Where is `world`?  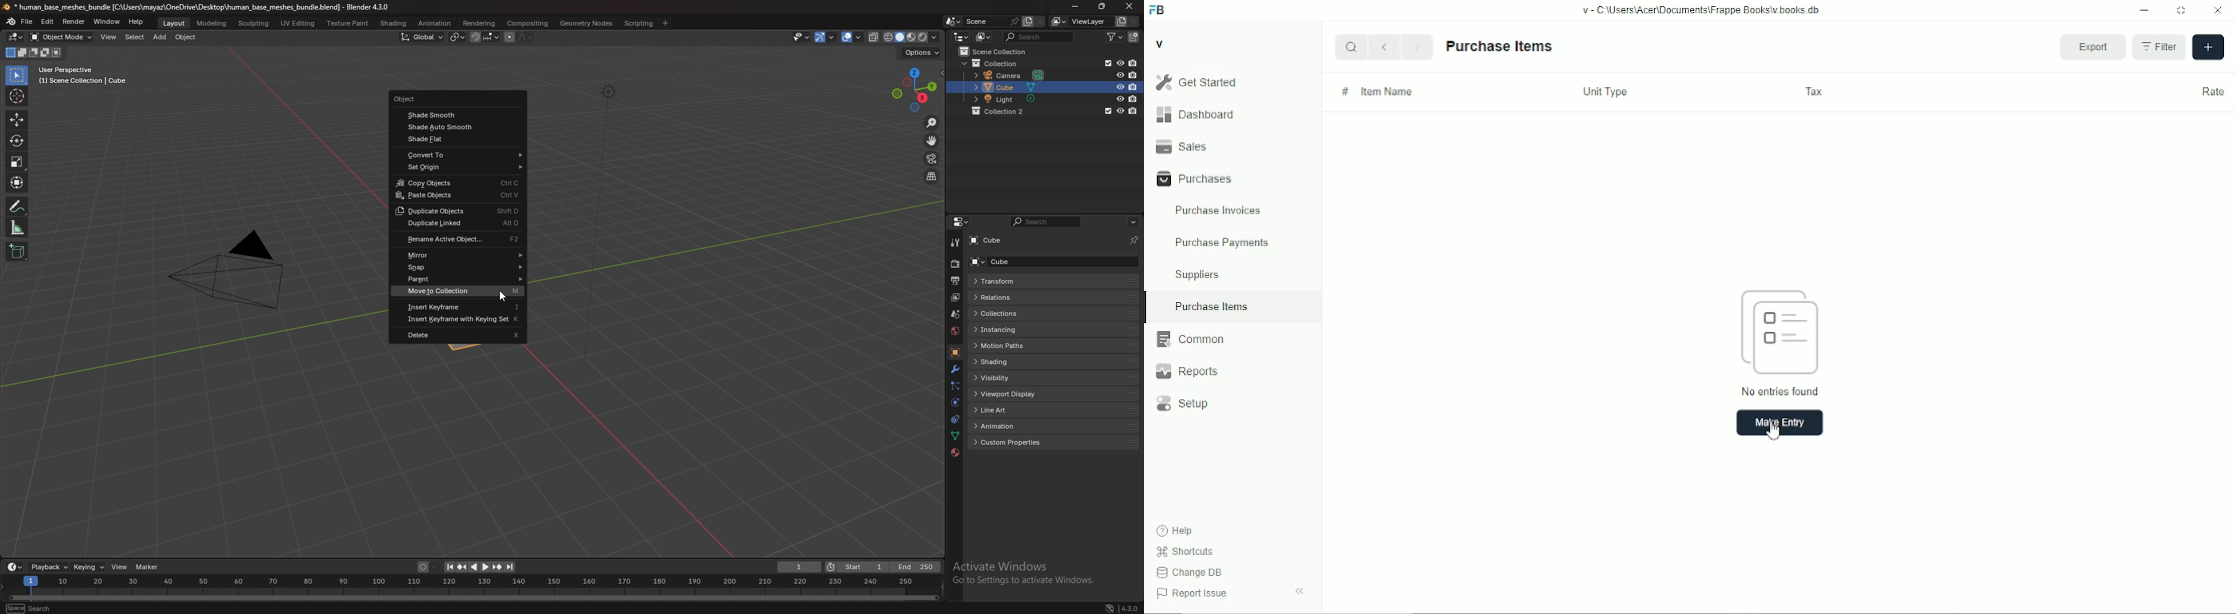
world is located at coordinates (955, 331).